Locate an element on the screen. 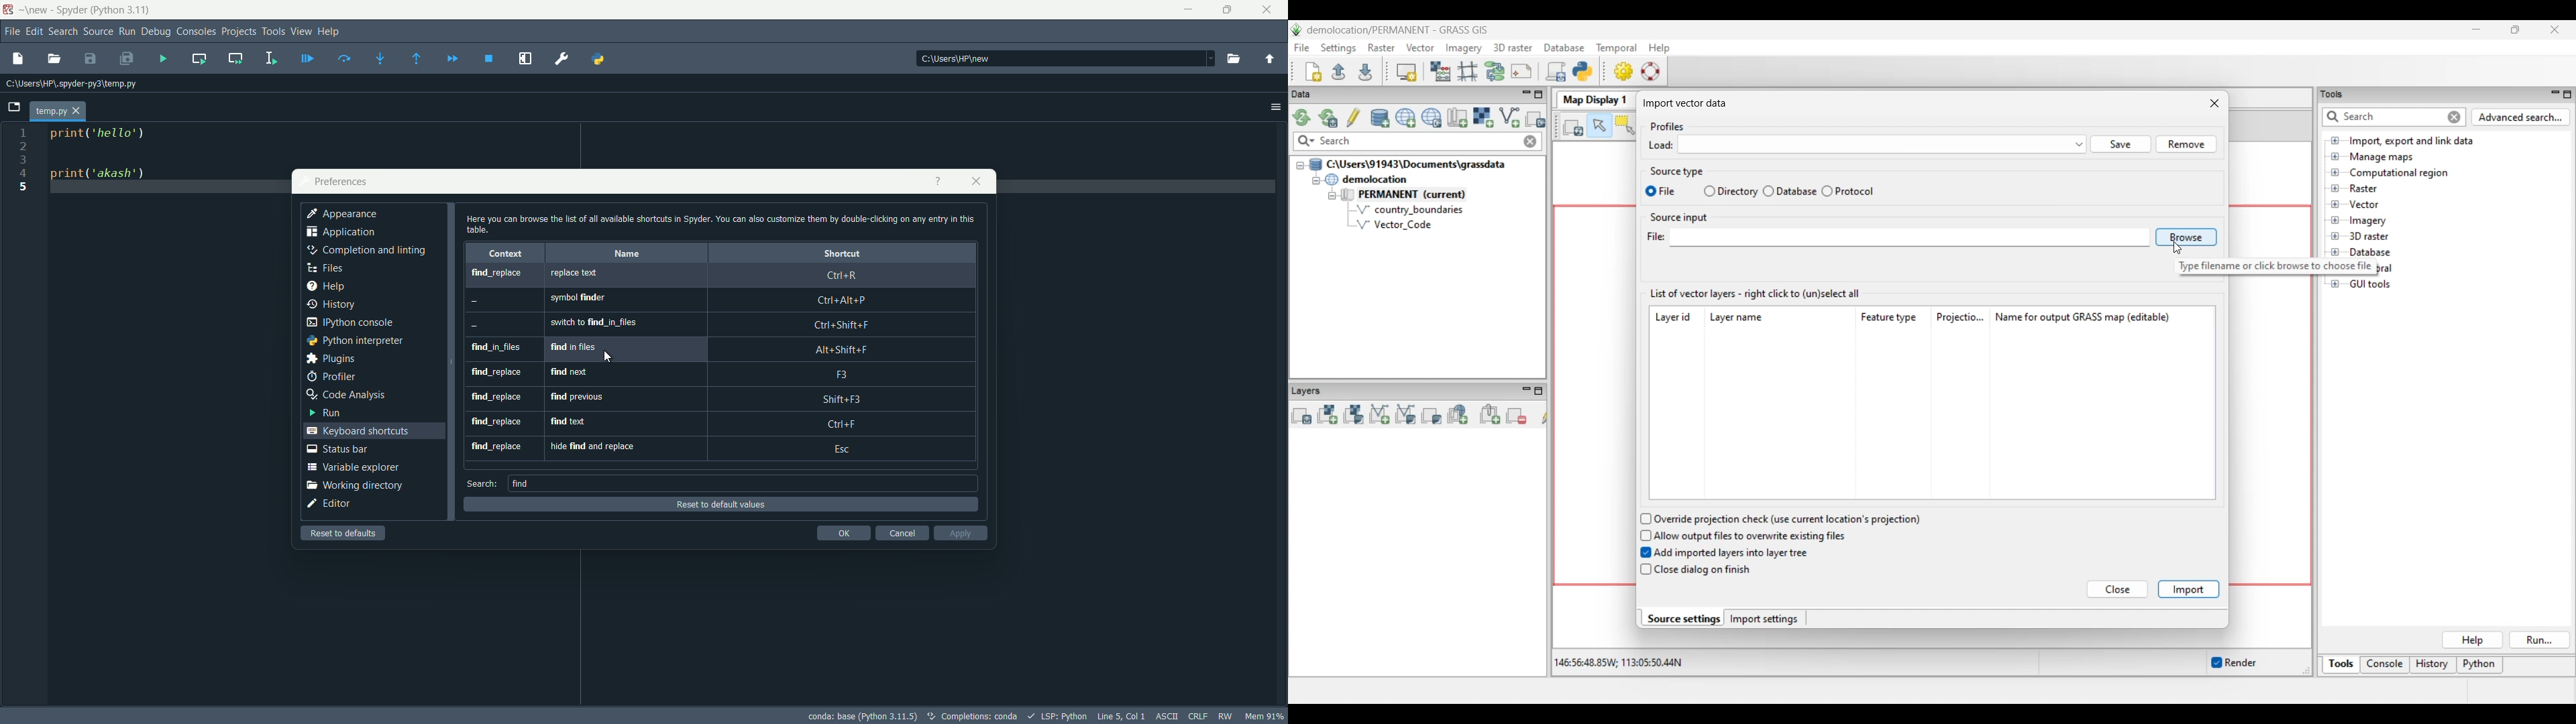 The width and height of the screenshot is (2576, 728). app logo is located at coordinates (8, 10).